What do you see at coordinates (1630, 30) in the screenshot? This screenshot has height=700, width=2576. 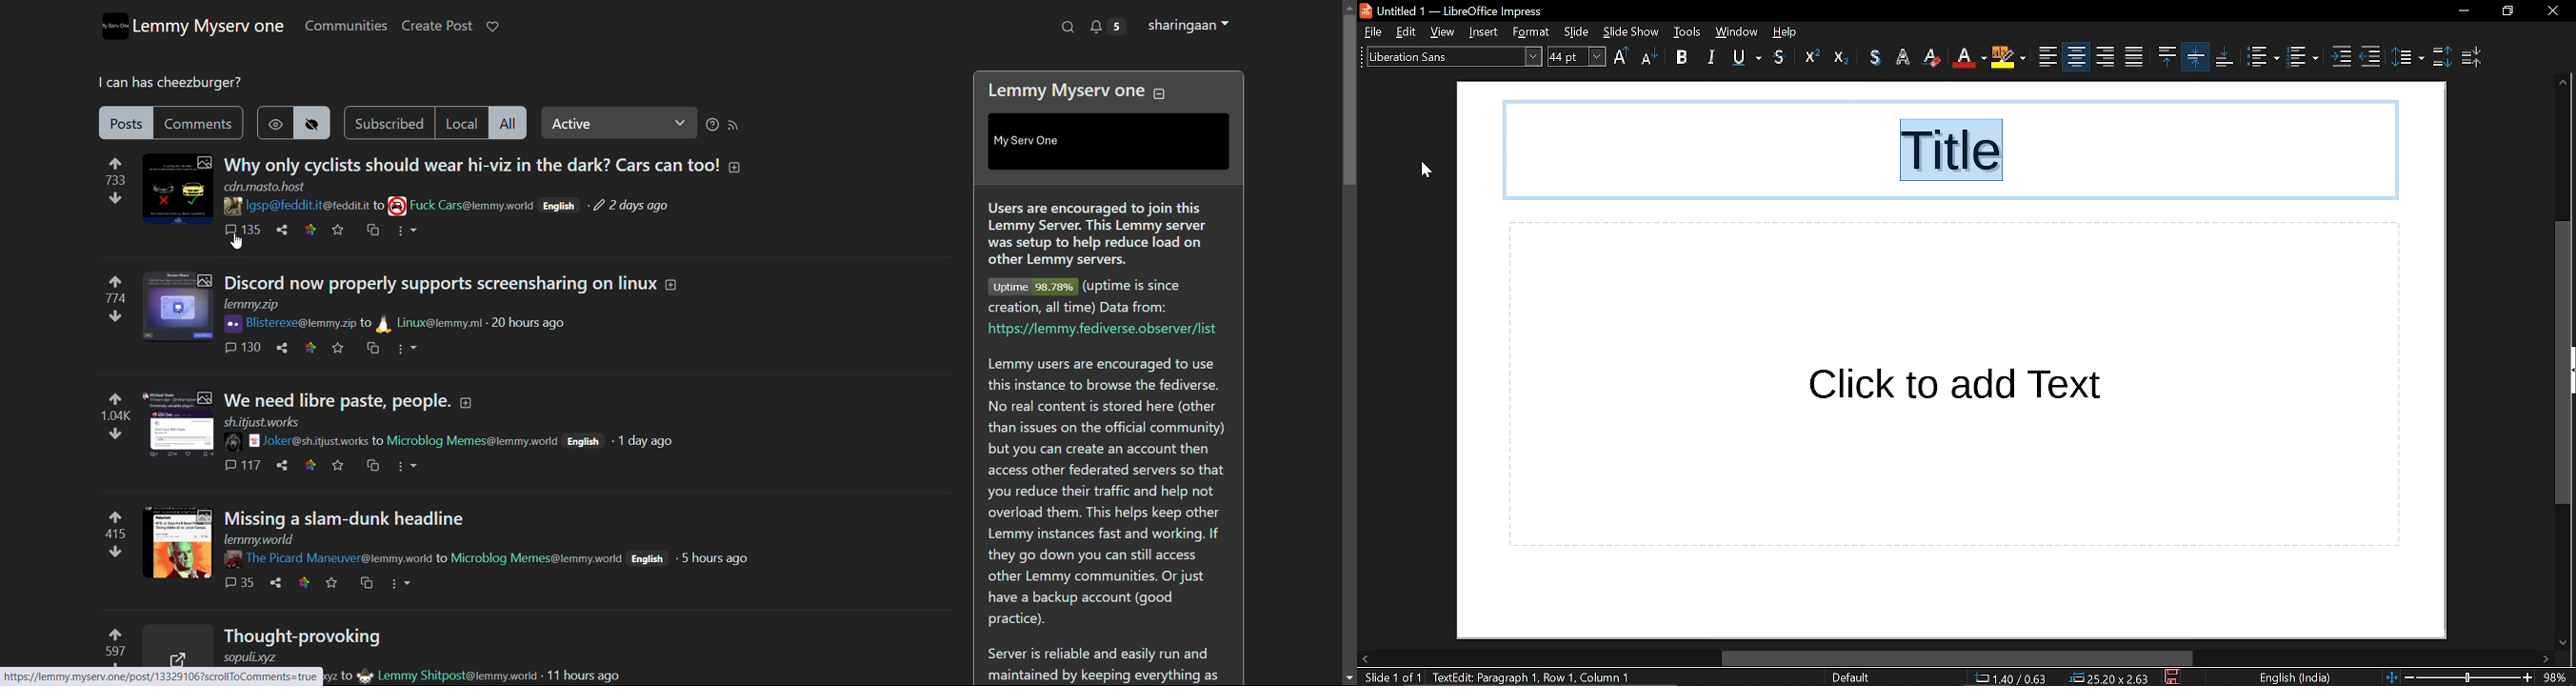 I see `slide show` at bounding box center [1630, 30].